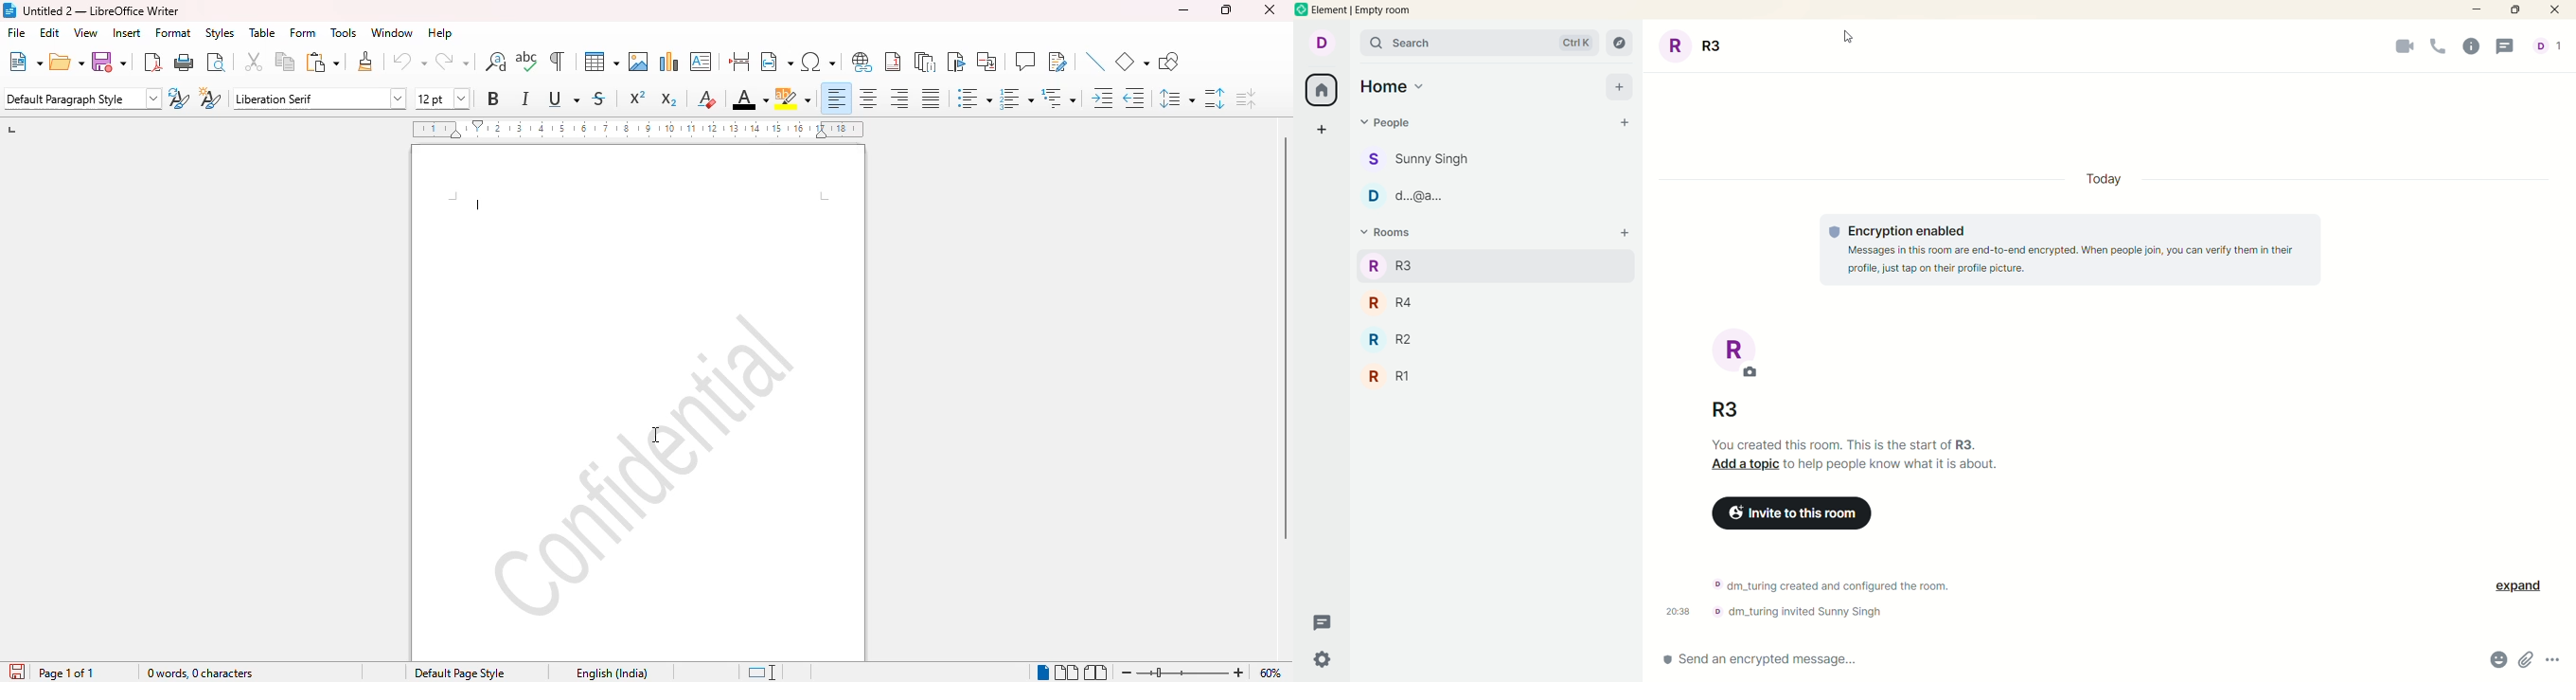 Image resolution: width=2576 pixels, height=700 pixels. What do you see at coordinates (669, 61) in the screenshot?
I see `insert chart` at bounding box center [669, 61].